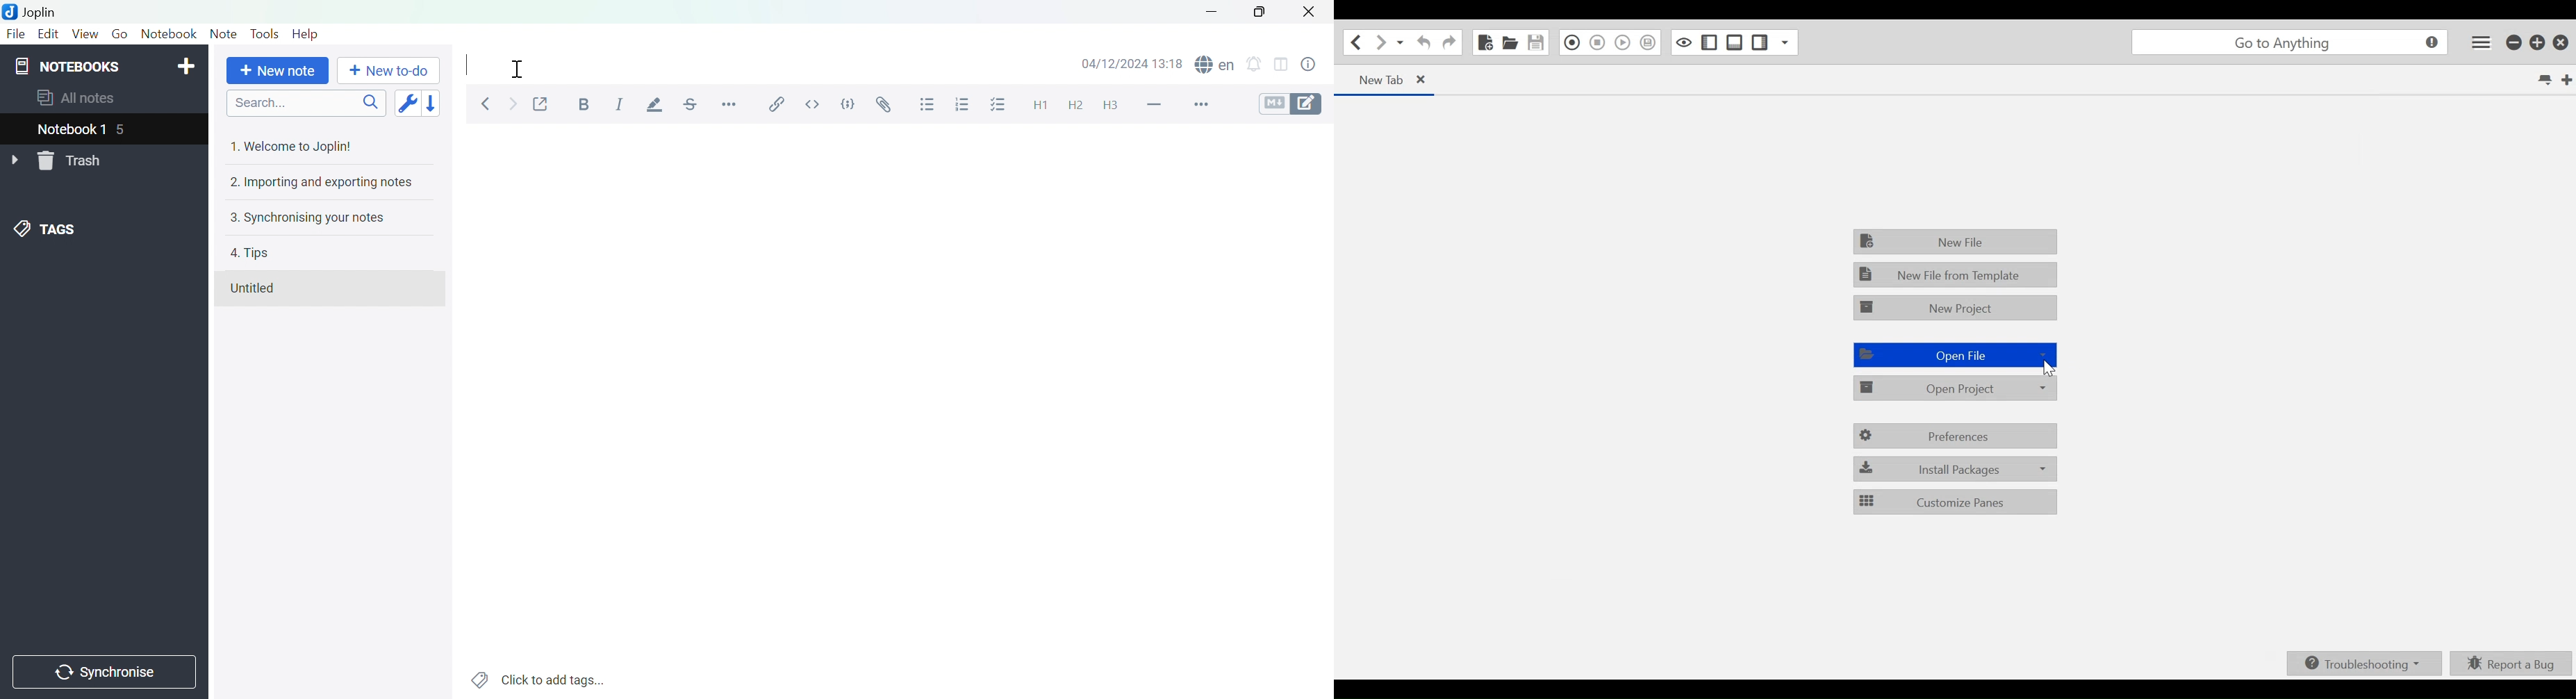  What do you see at coordinates (1110, 106) in the screenshot?
I see `Heading 3` at bounding box center [1110, 106].